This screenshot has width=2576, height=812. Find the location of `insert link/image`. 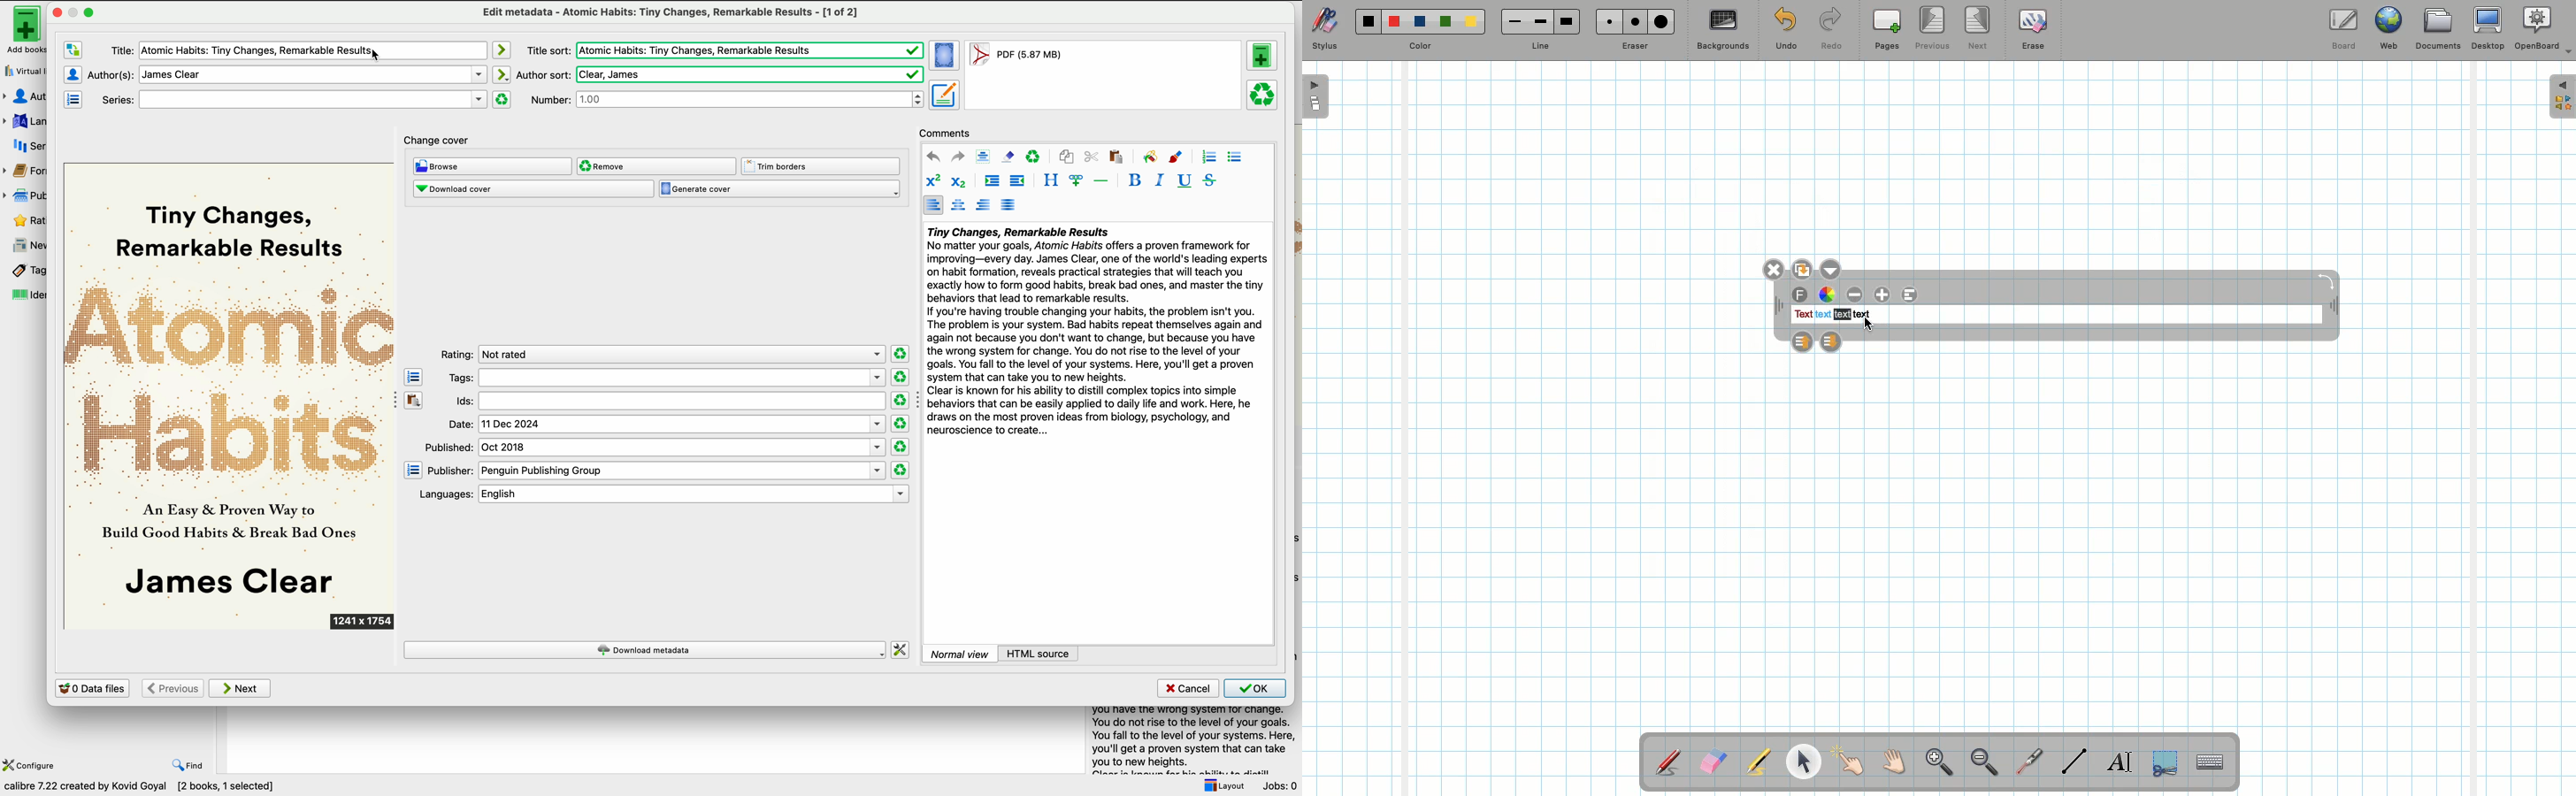

insert link/image is located at coordinates (1076, 181).